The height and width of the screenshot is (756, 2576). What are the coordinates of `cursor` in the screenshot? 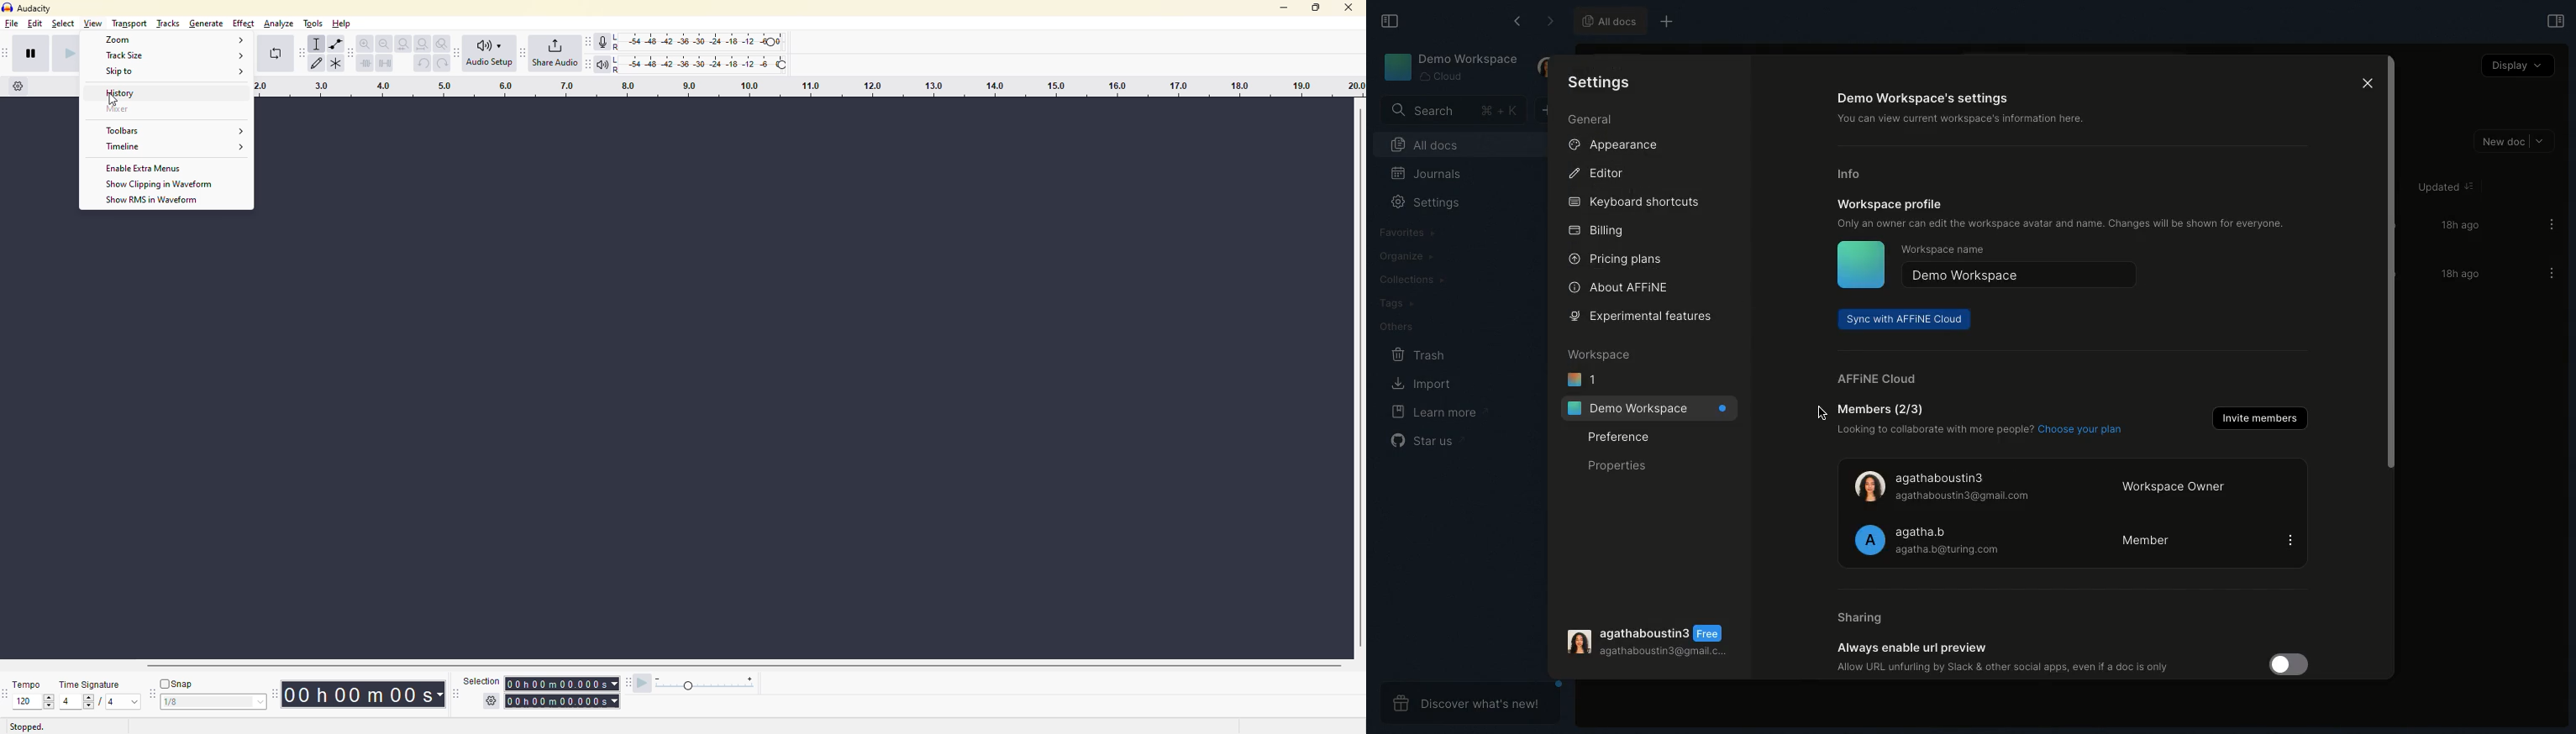 It's located at (113, 101).